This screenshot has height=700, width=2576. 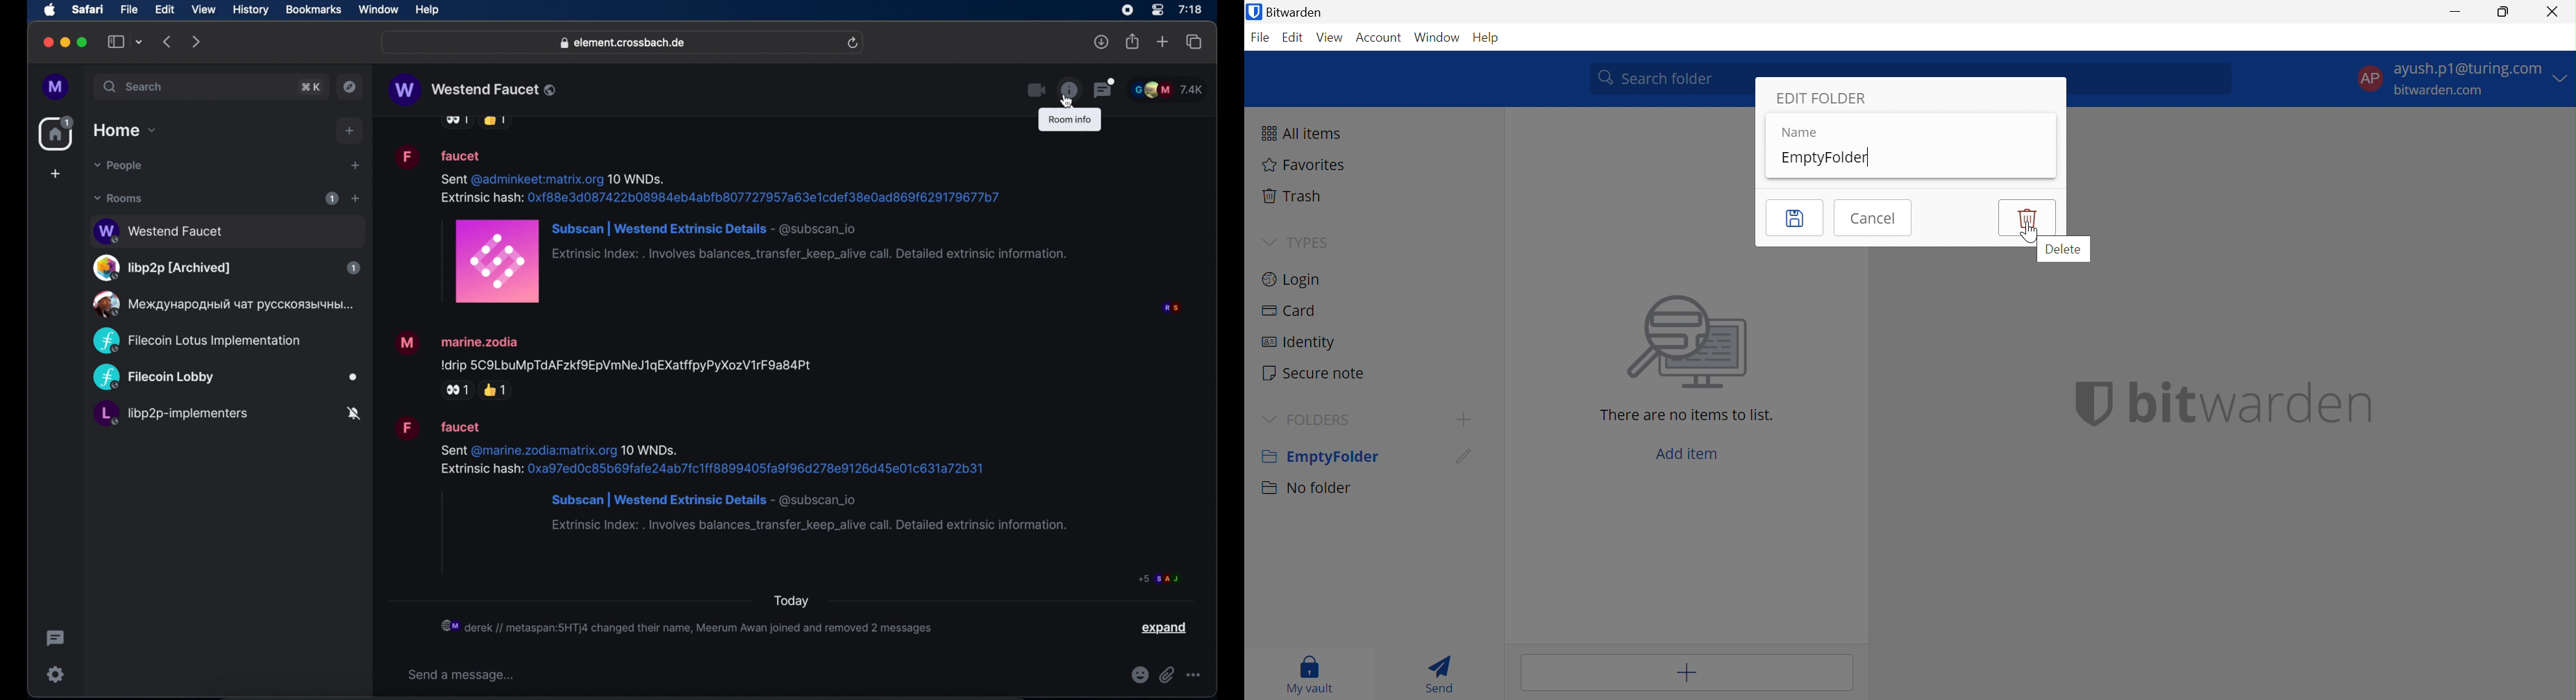 What do you see at coordinates (226, 378) in the screenshot?
I see `public room` at bounding box center [226, 378].